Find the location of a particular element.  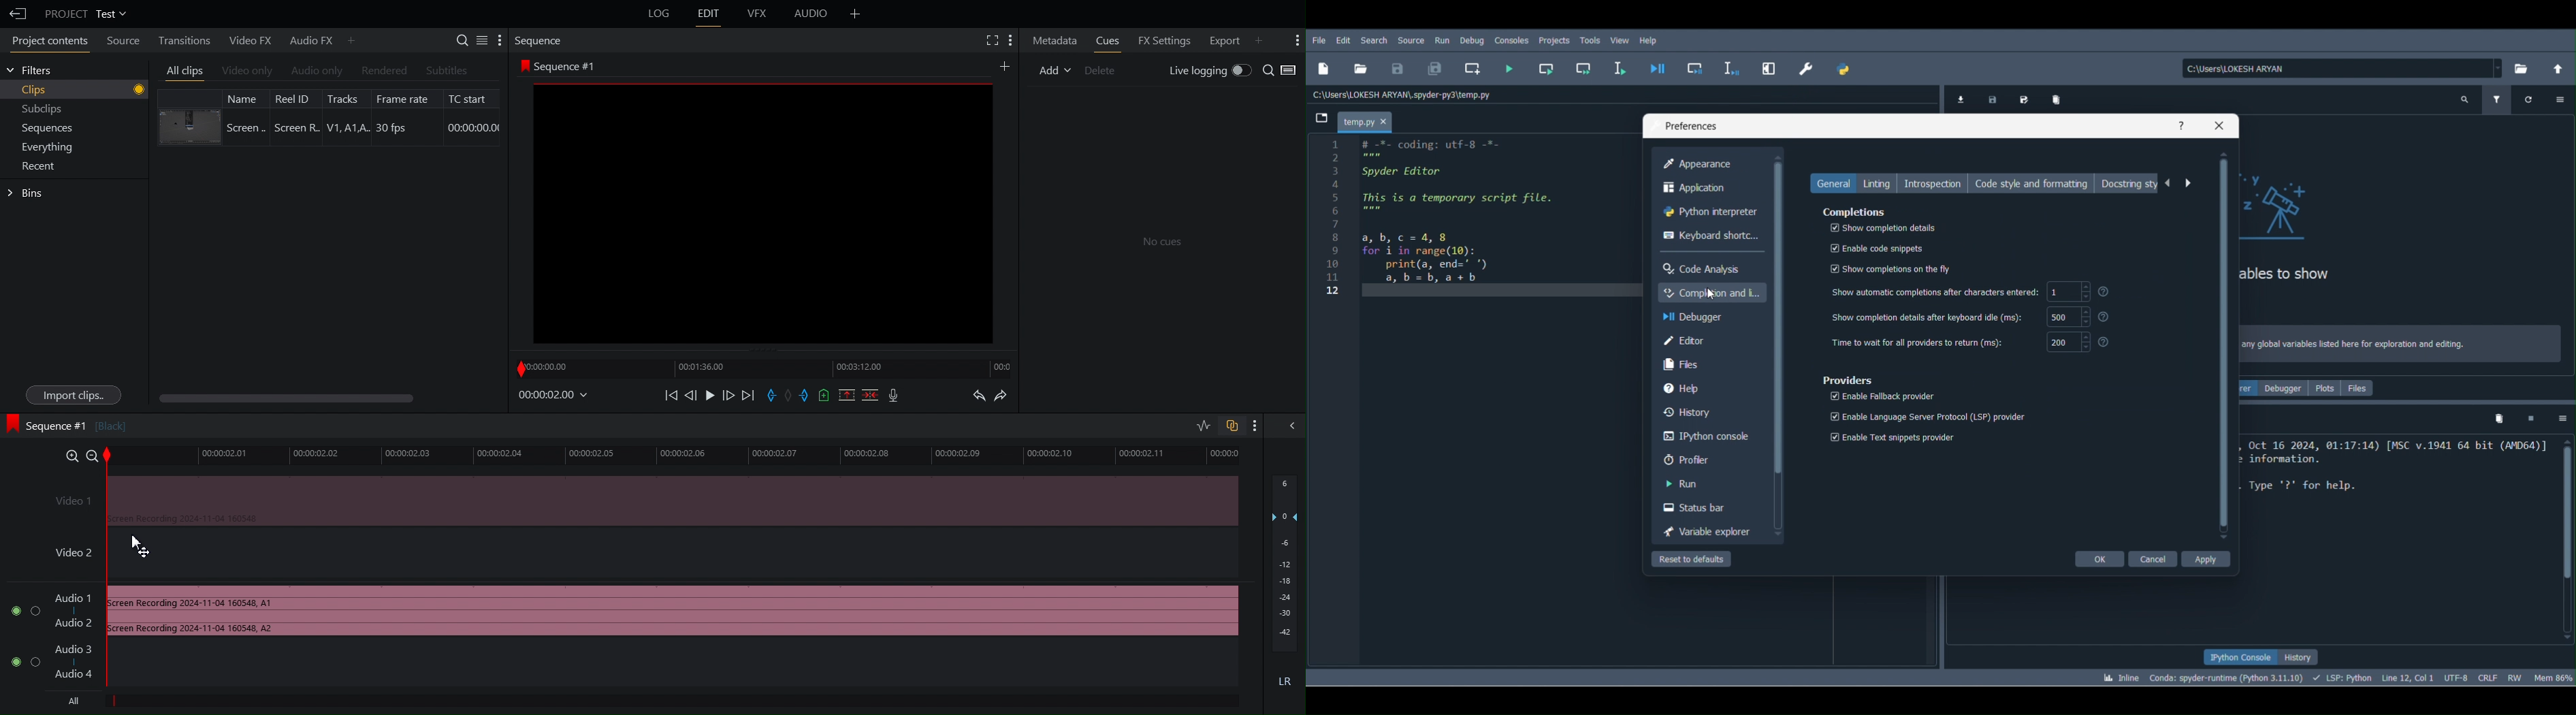

Edit is located at coordinates (708, 14).